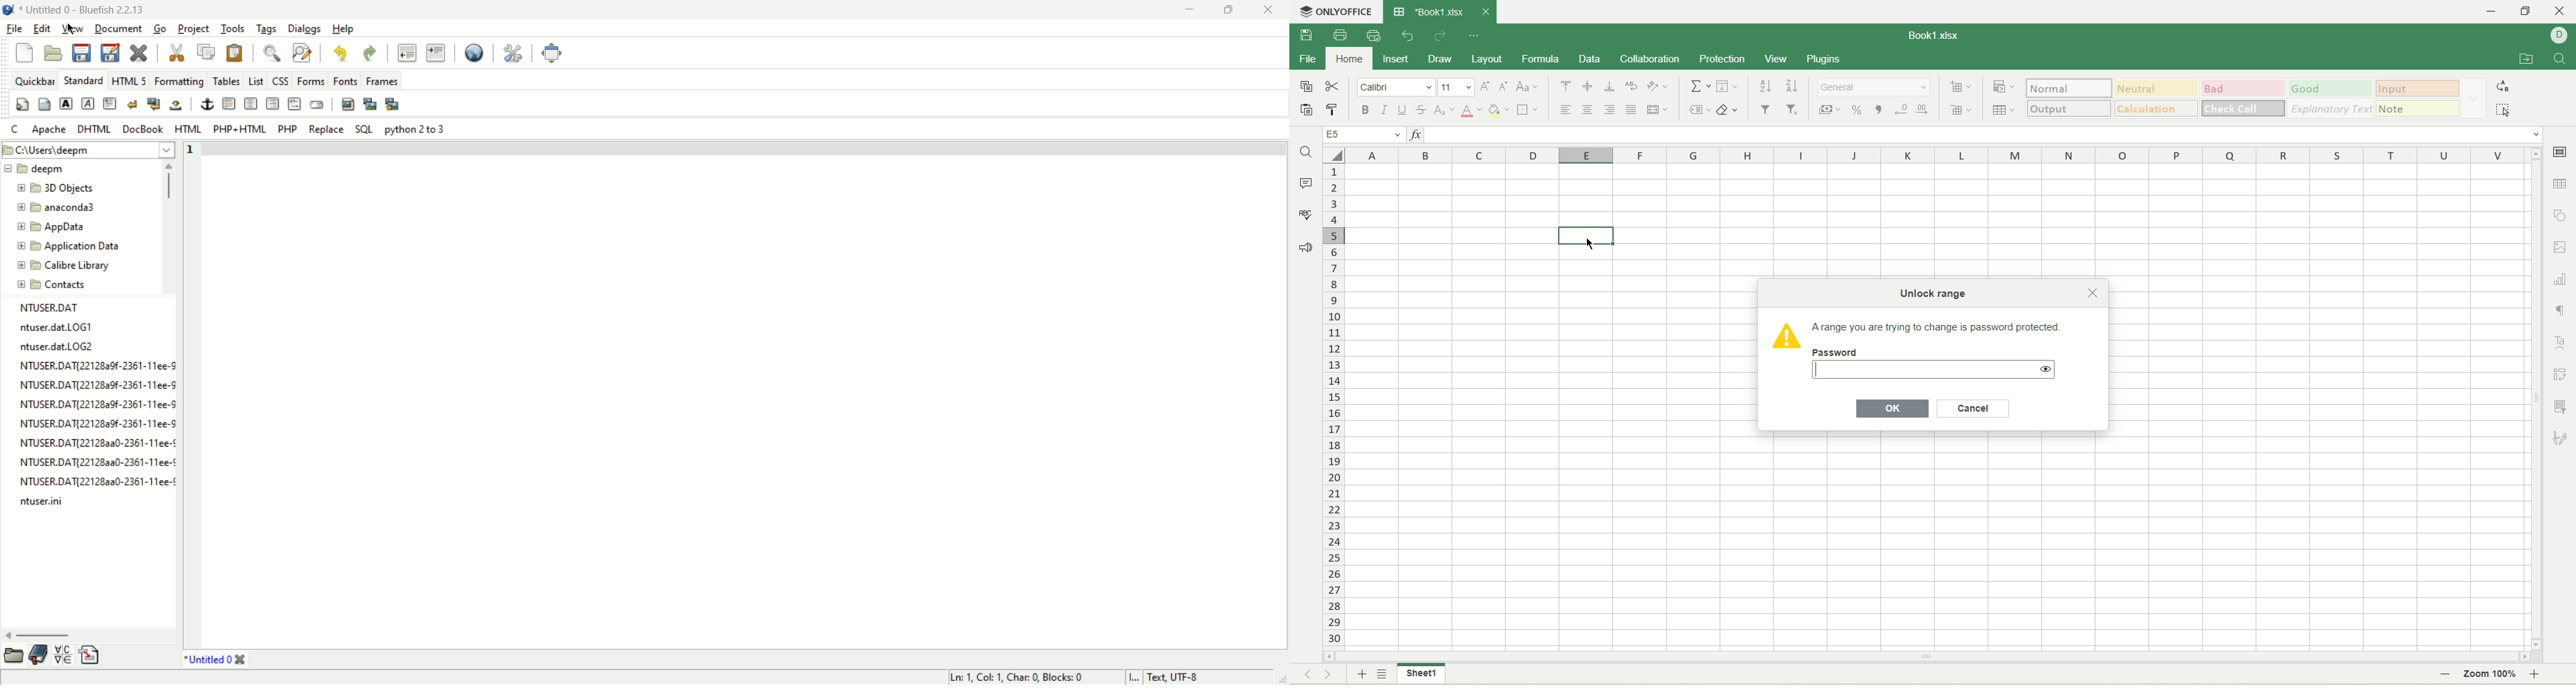  I want to click on new, so click(24, 51).